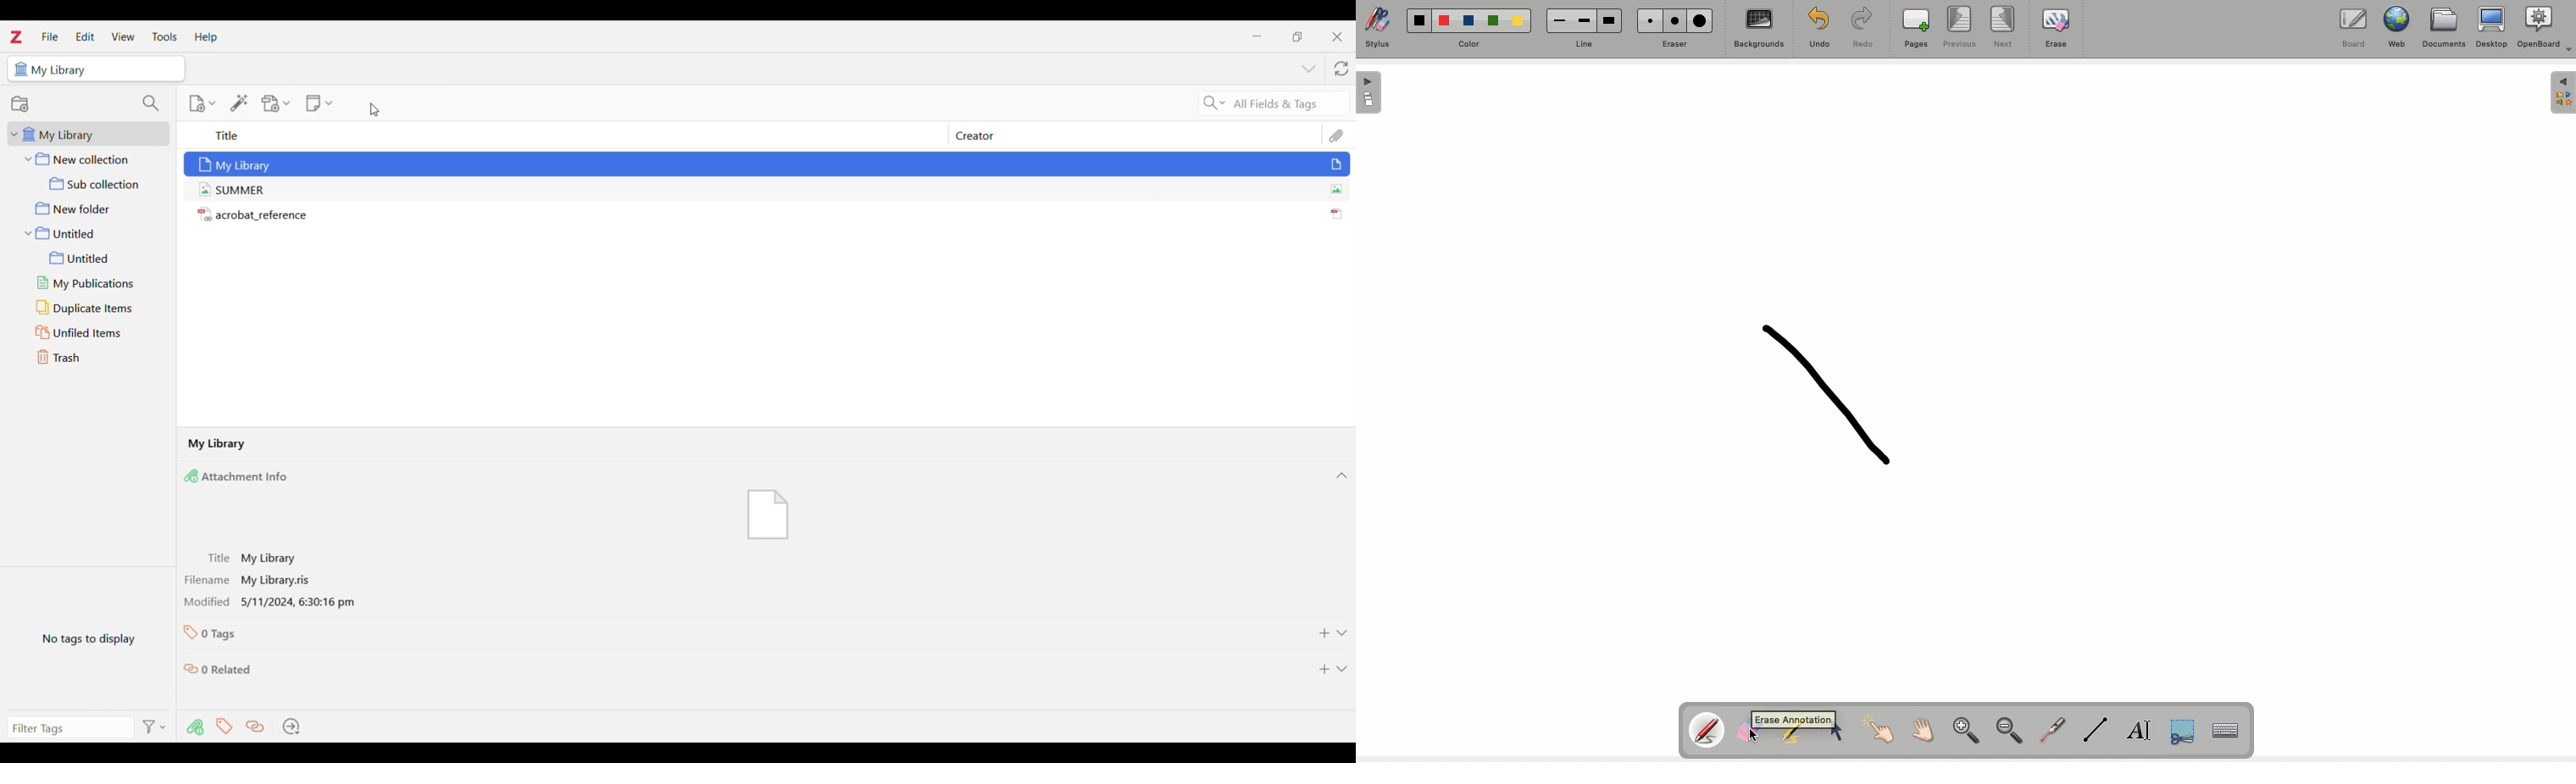 This screenshot has height=784, width=2576. Describe the element at coordinates (222, 668) in the screenshot. I see `0 related` at that location.